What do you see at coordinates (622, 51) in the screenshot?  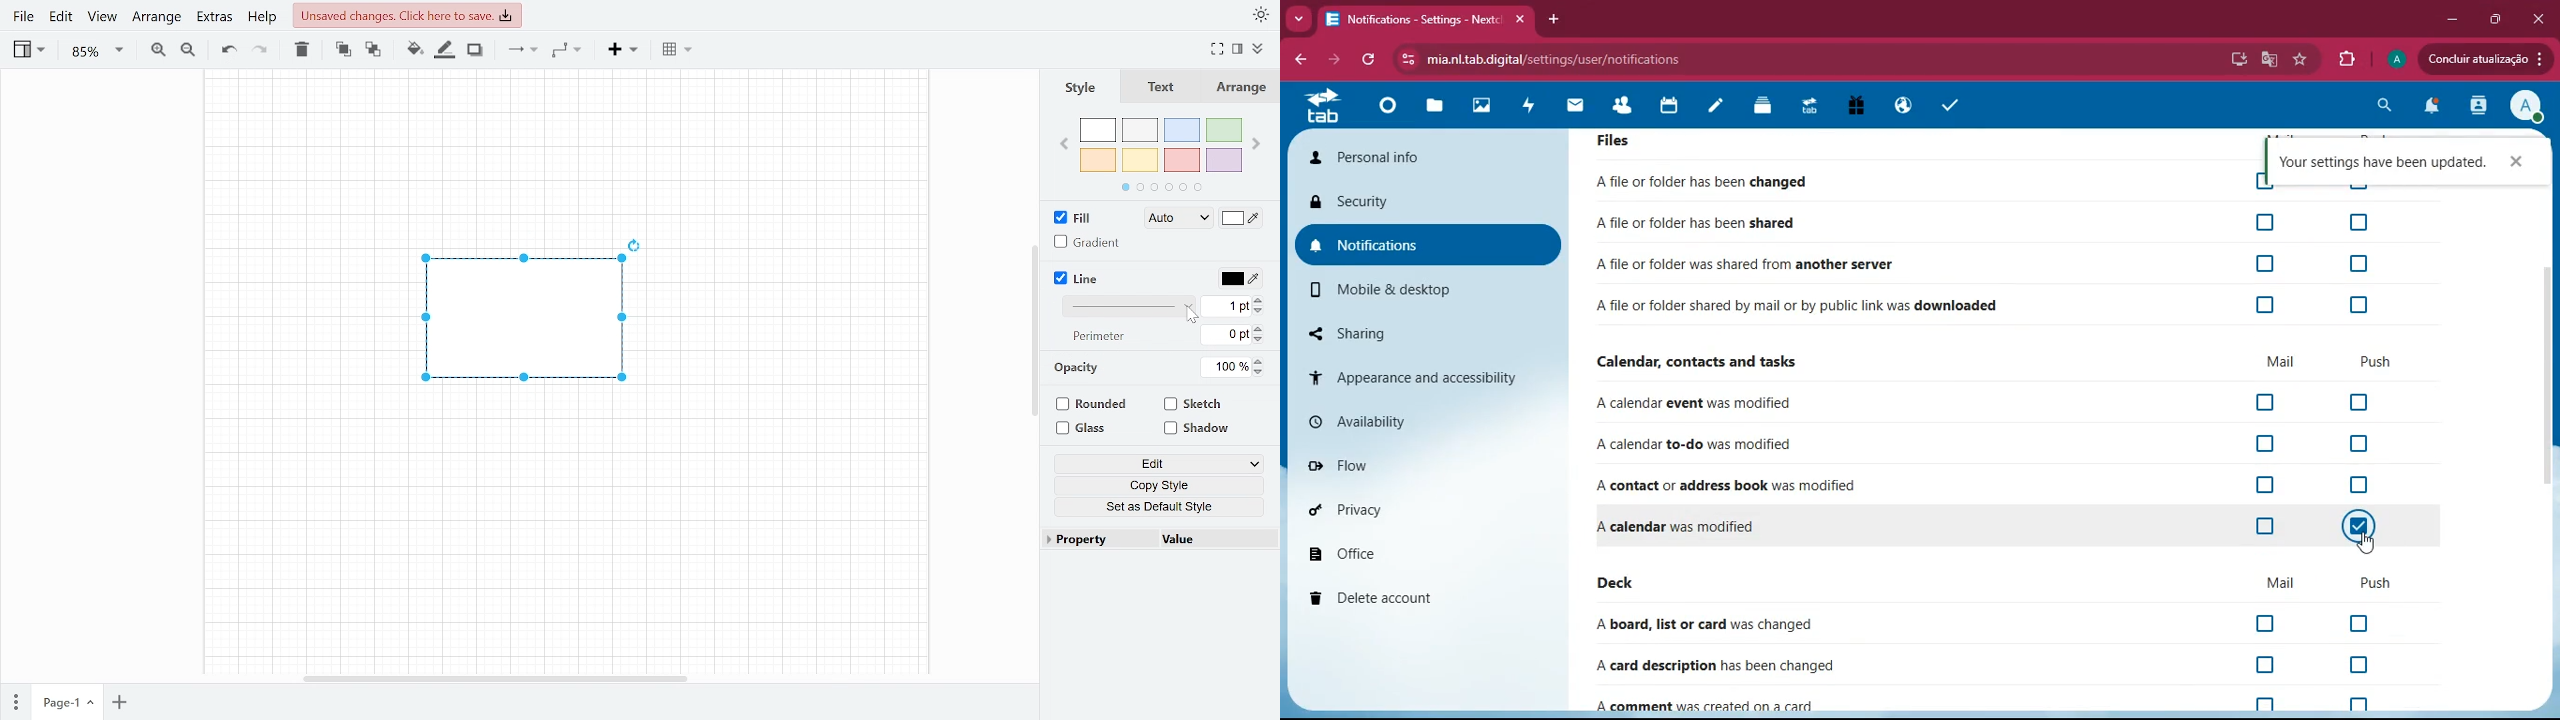 I see `Insert` at bounding box center [622, 51].